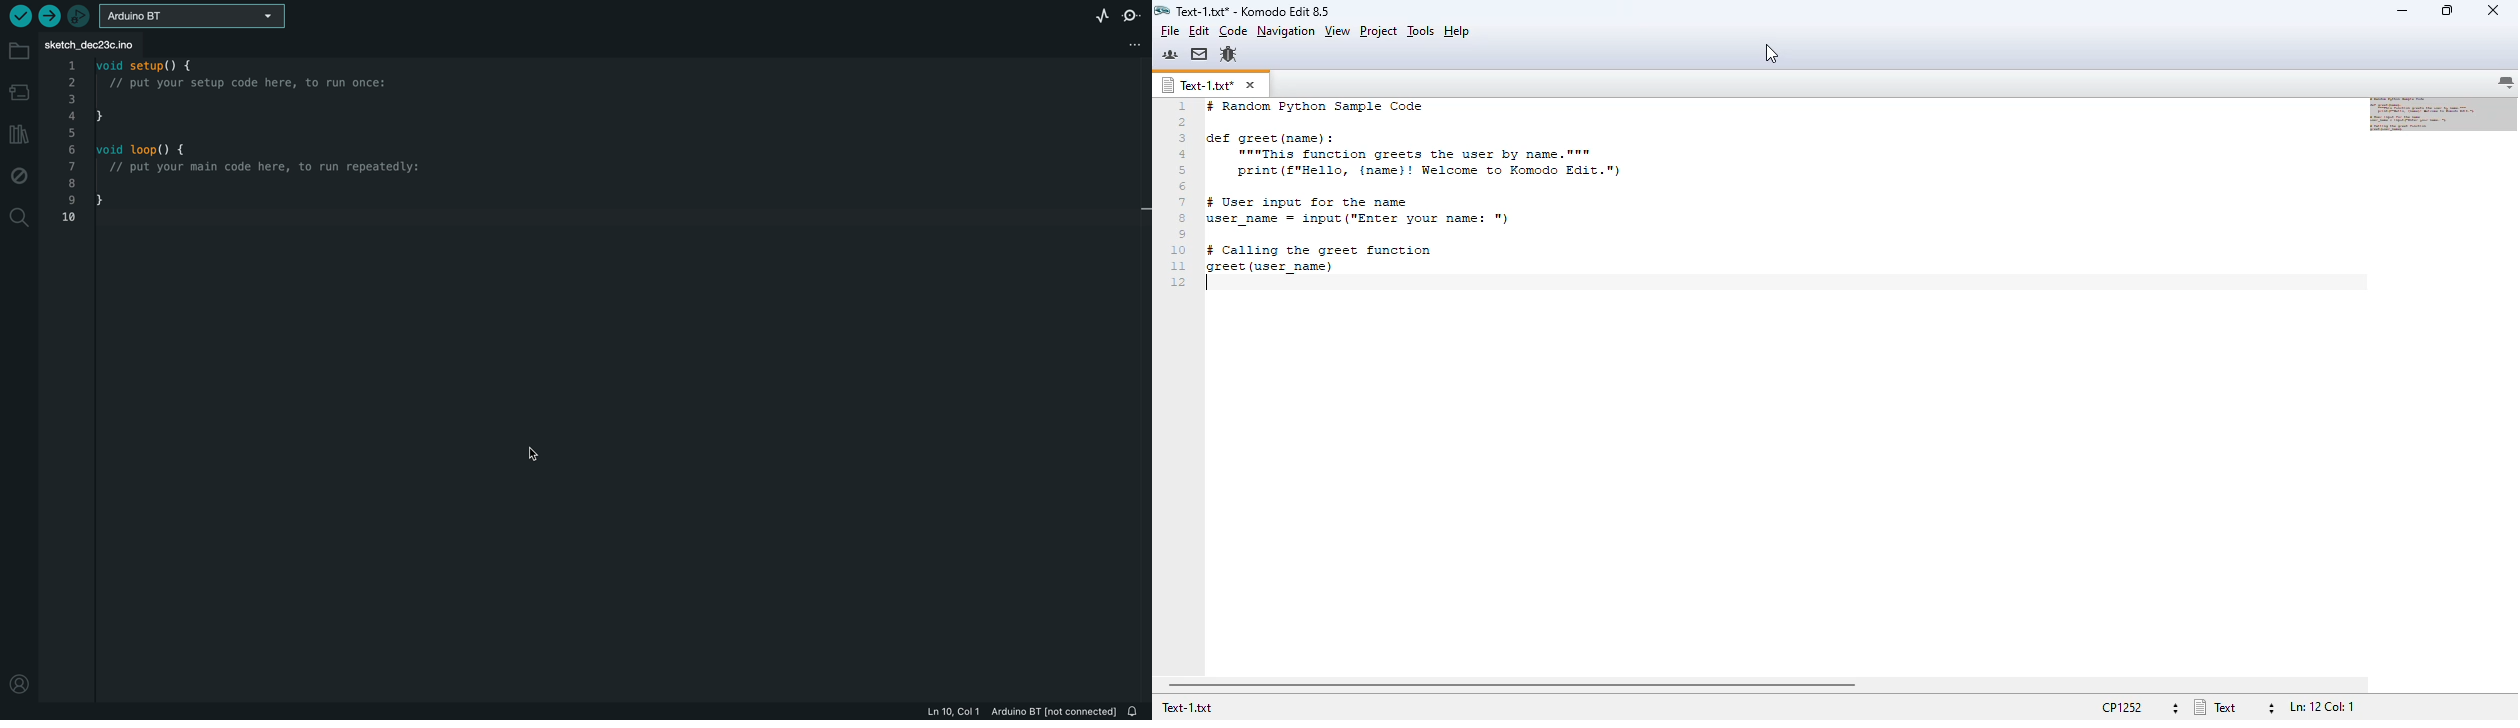 The image size is (2520, 728). Describe the element at coordinates (1378, 31) in the screenshot. I see `project` at that location.